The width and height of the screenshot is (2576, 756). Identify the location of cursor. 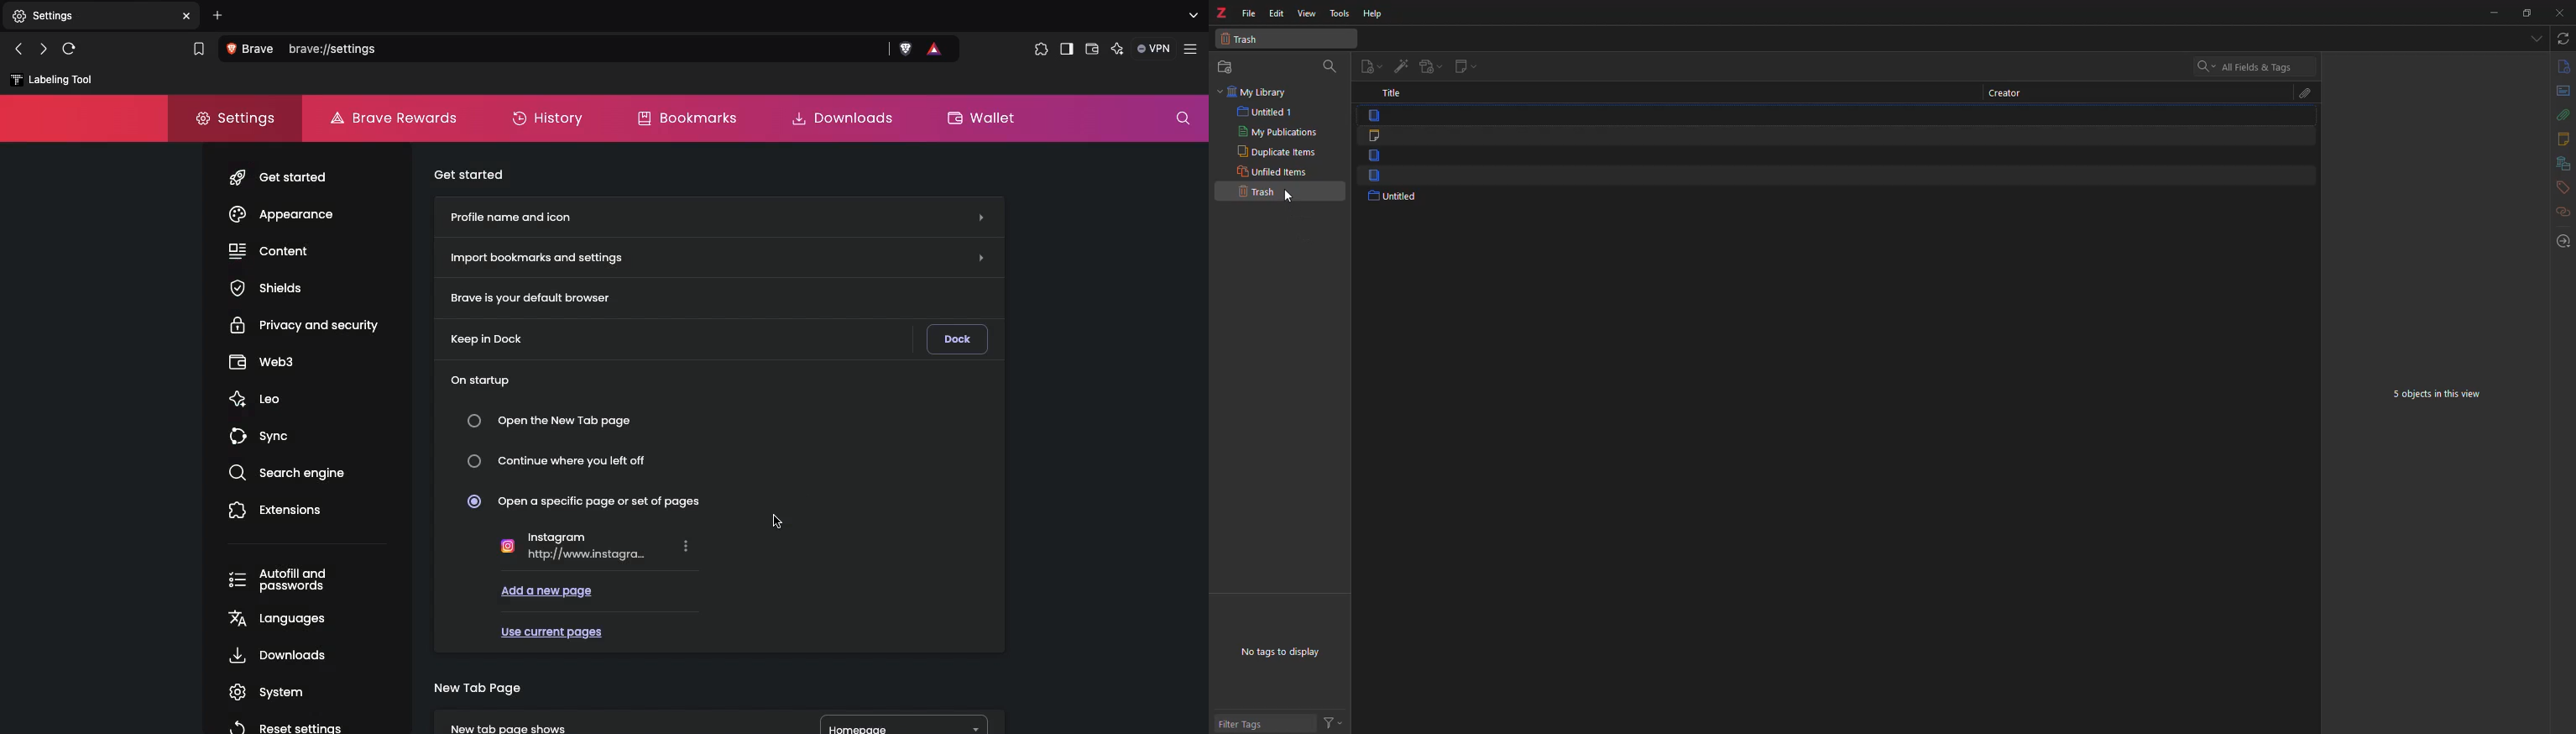
(1289, 198).